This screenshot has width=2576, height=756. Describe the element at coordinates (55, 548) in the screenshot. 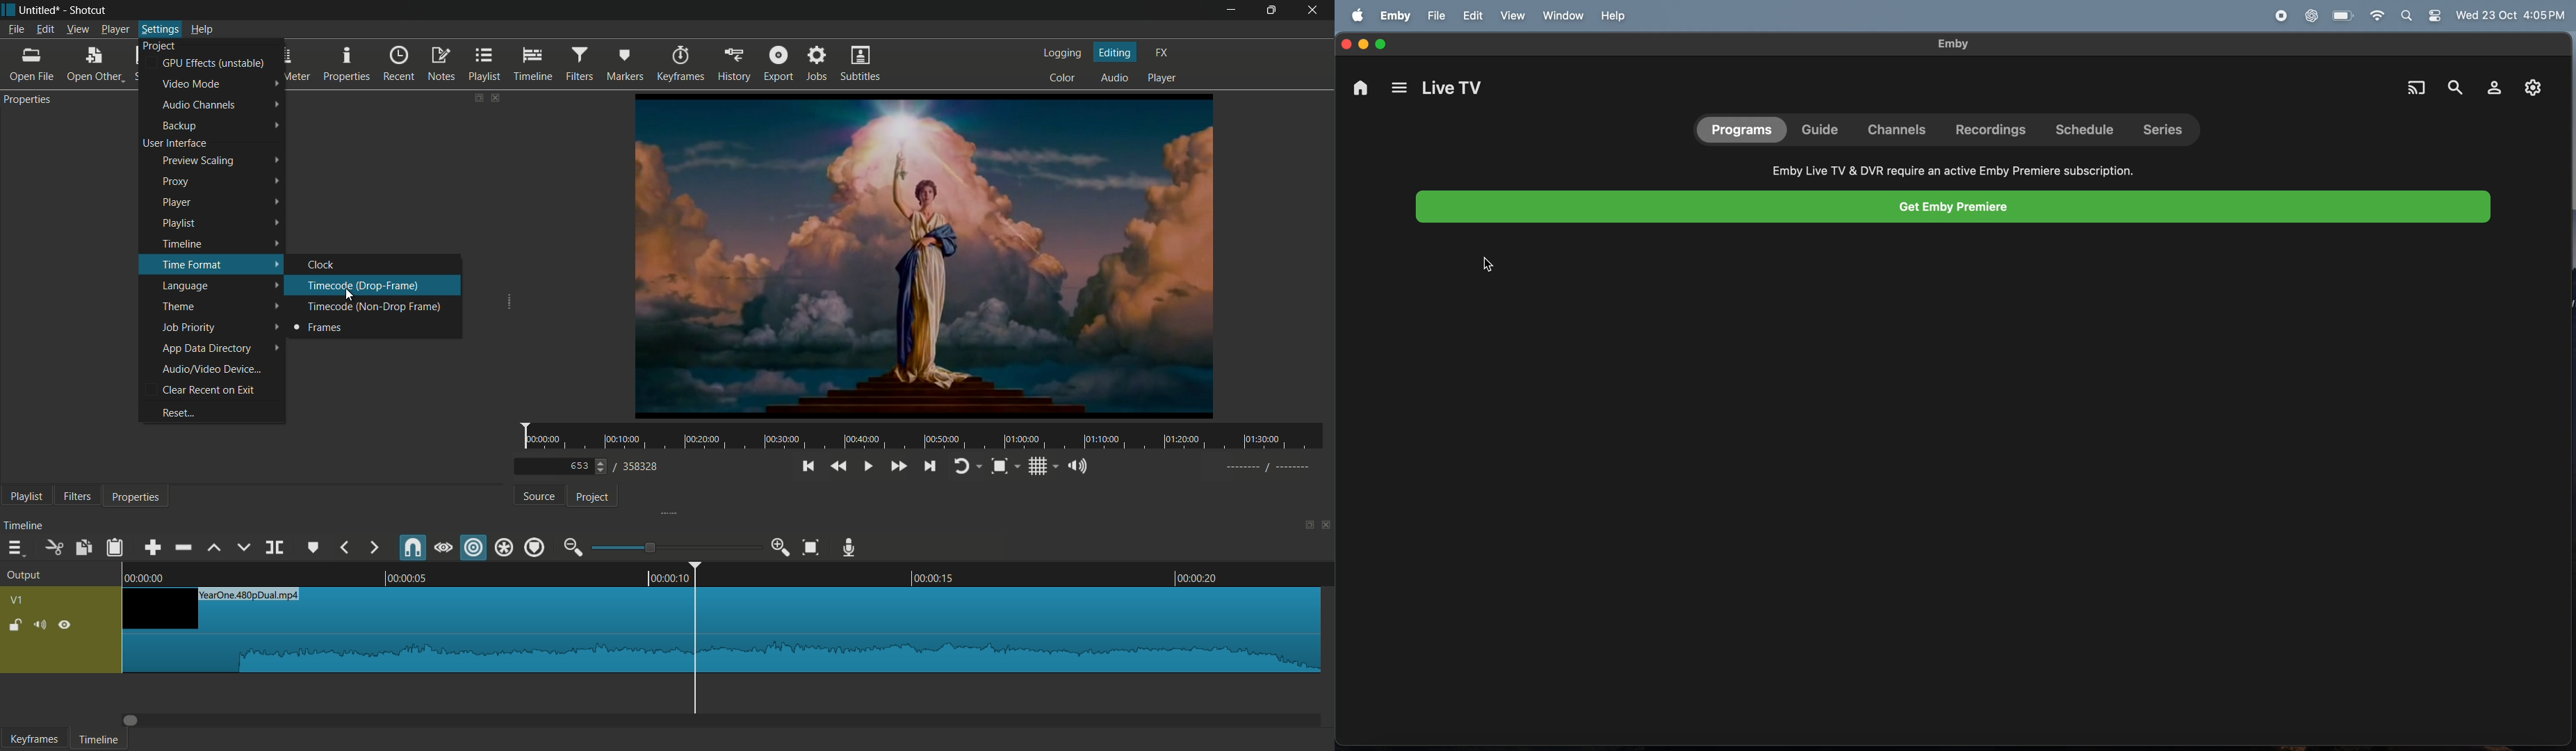

I see `cut` at that location.